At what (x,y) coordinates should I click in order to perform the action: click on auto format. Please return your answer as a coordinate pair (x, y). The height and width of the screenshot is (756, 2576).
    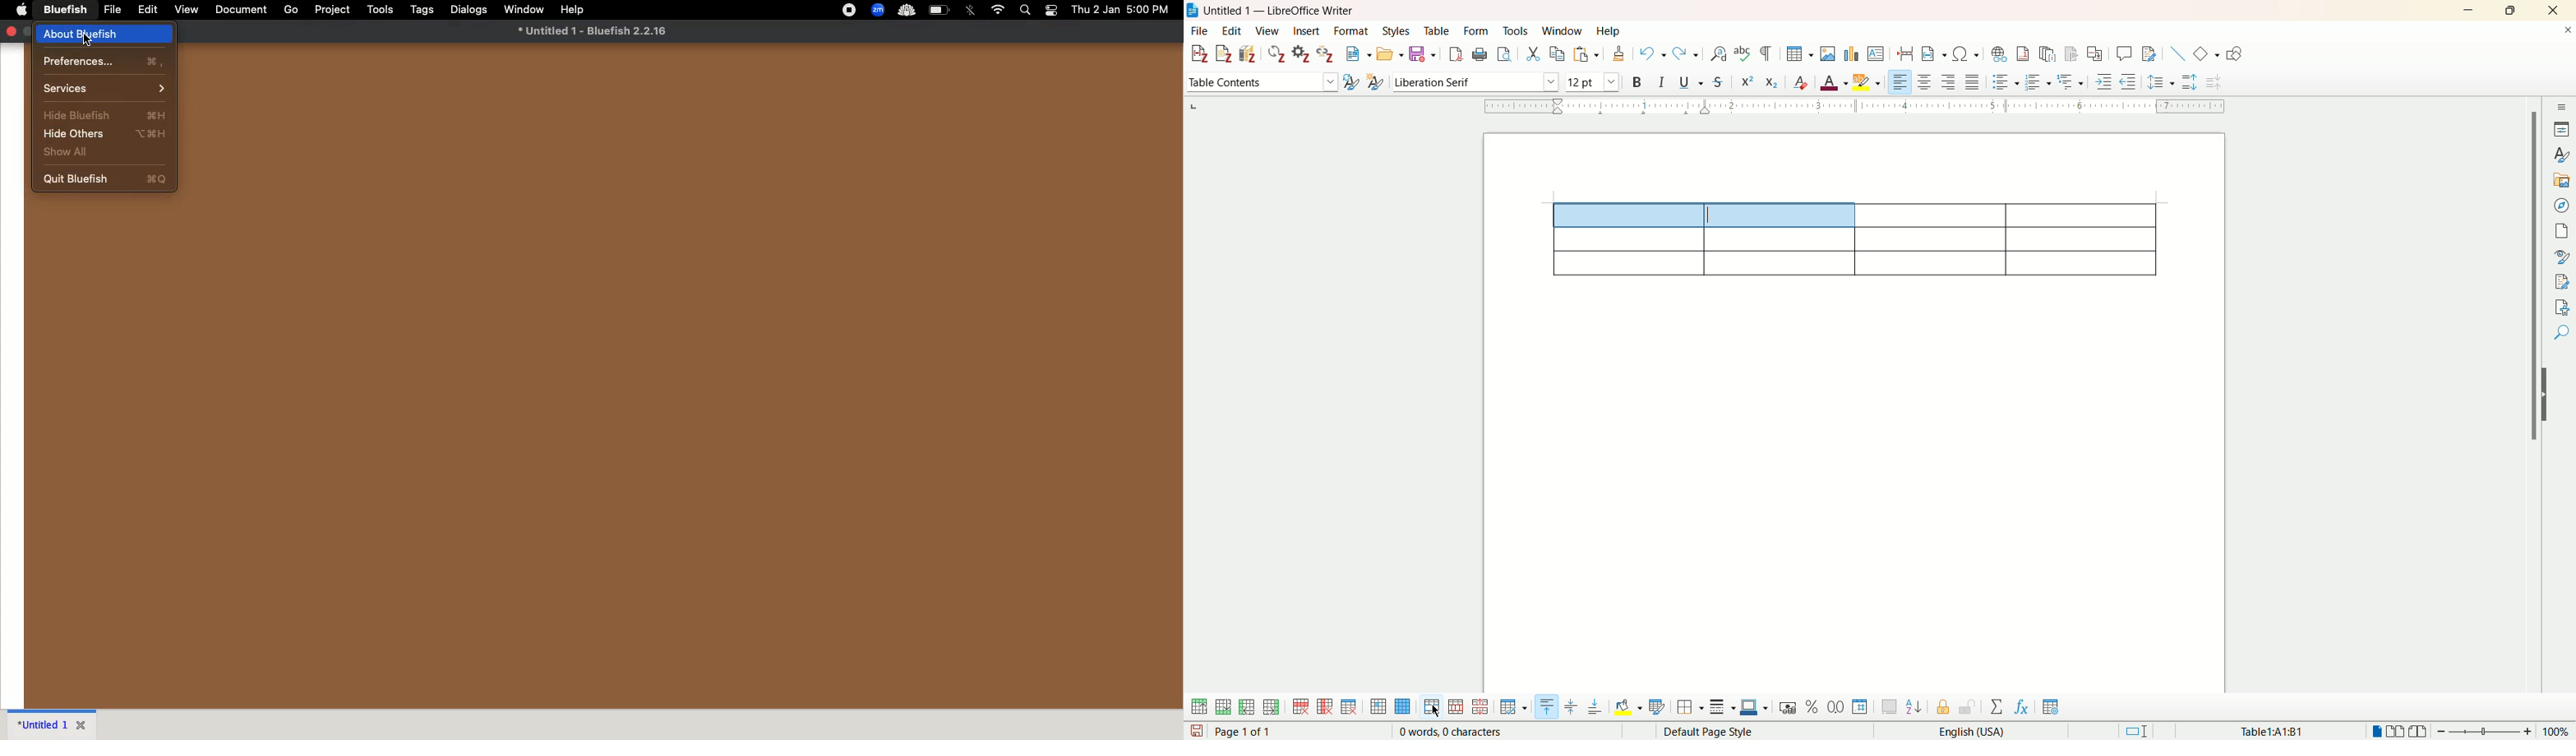
    Looking at the image, I should click on (1657, 707).